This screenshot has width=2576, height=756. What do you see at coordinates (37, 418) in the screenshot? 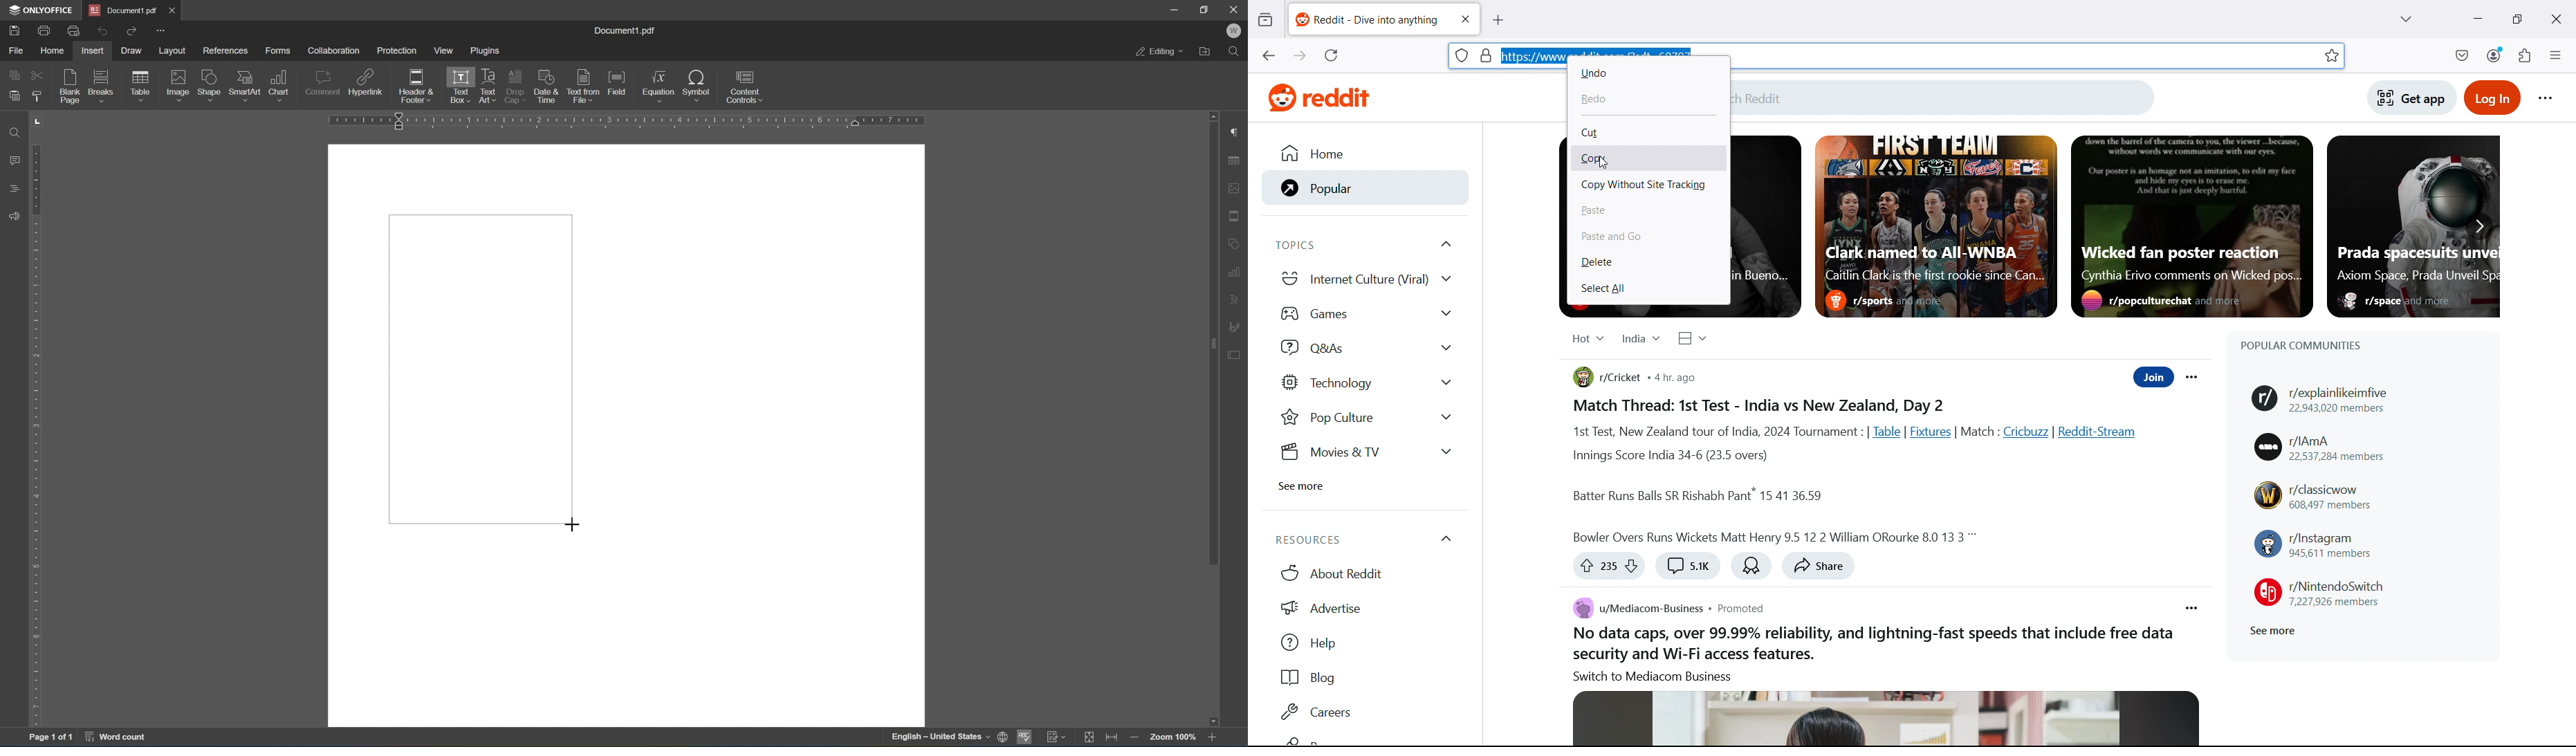
I see `ruler` at bounding box center [37, 418].